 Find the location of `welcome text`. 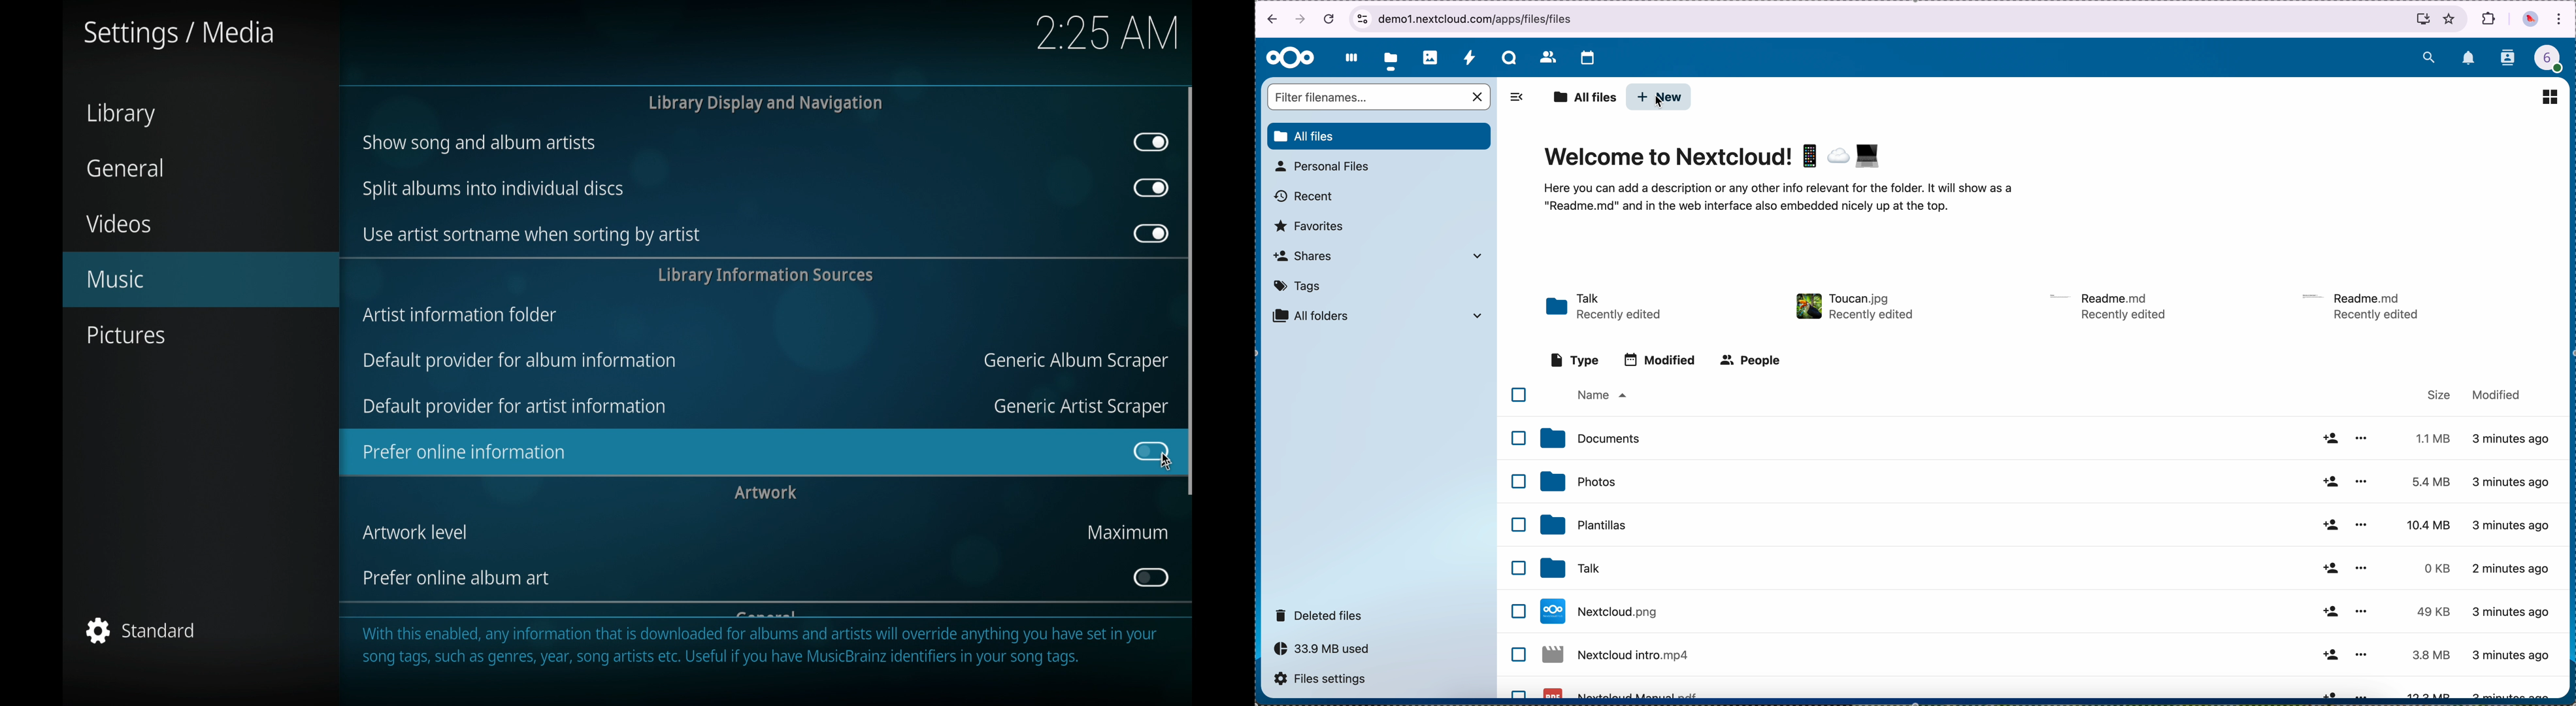

welcome text is located at coordinates (1777, 201).